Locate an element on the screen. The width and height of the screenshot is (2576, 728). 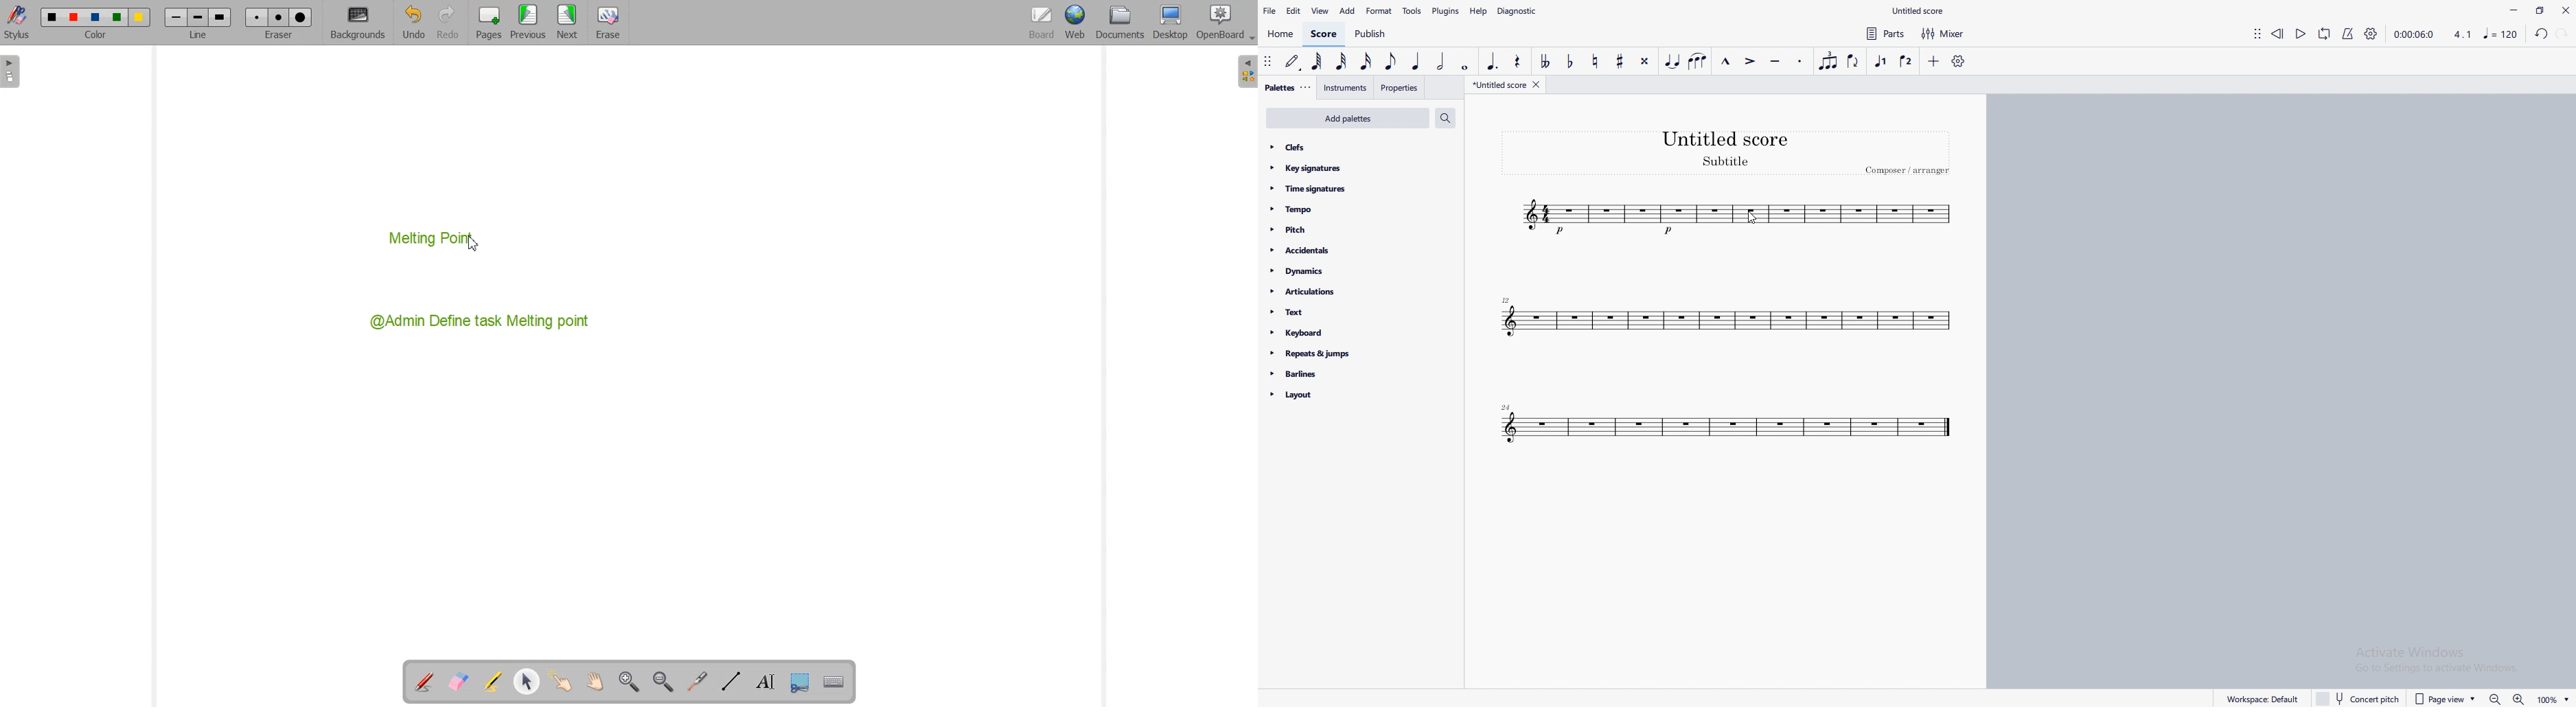
layout is located at coordinates (1344, 395).